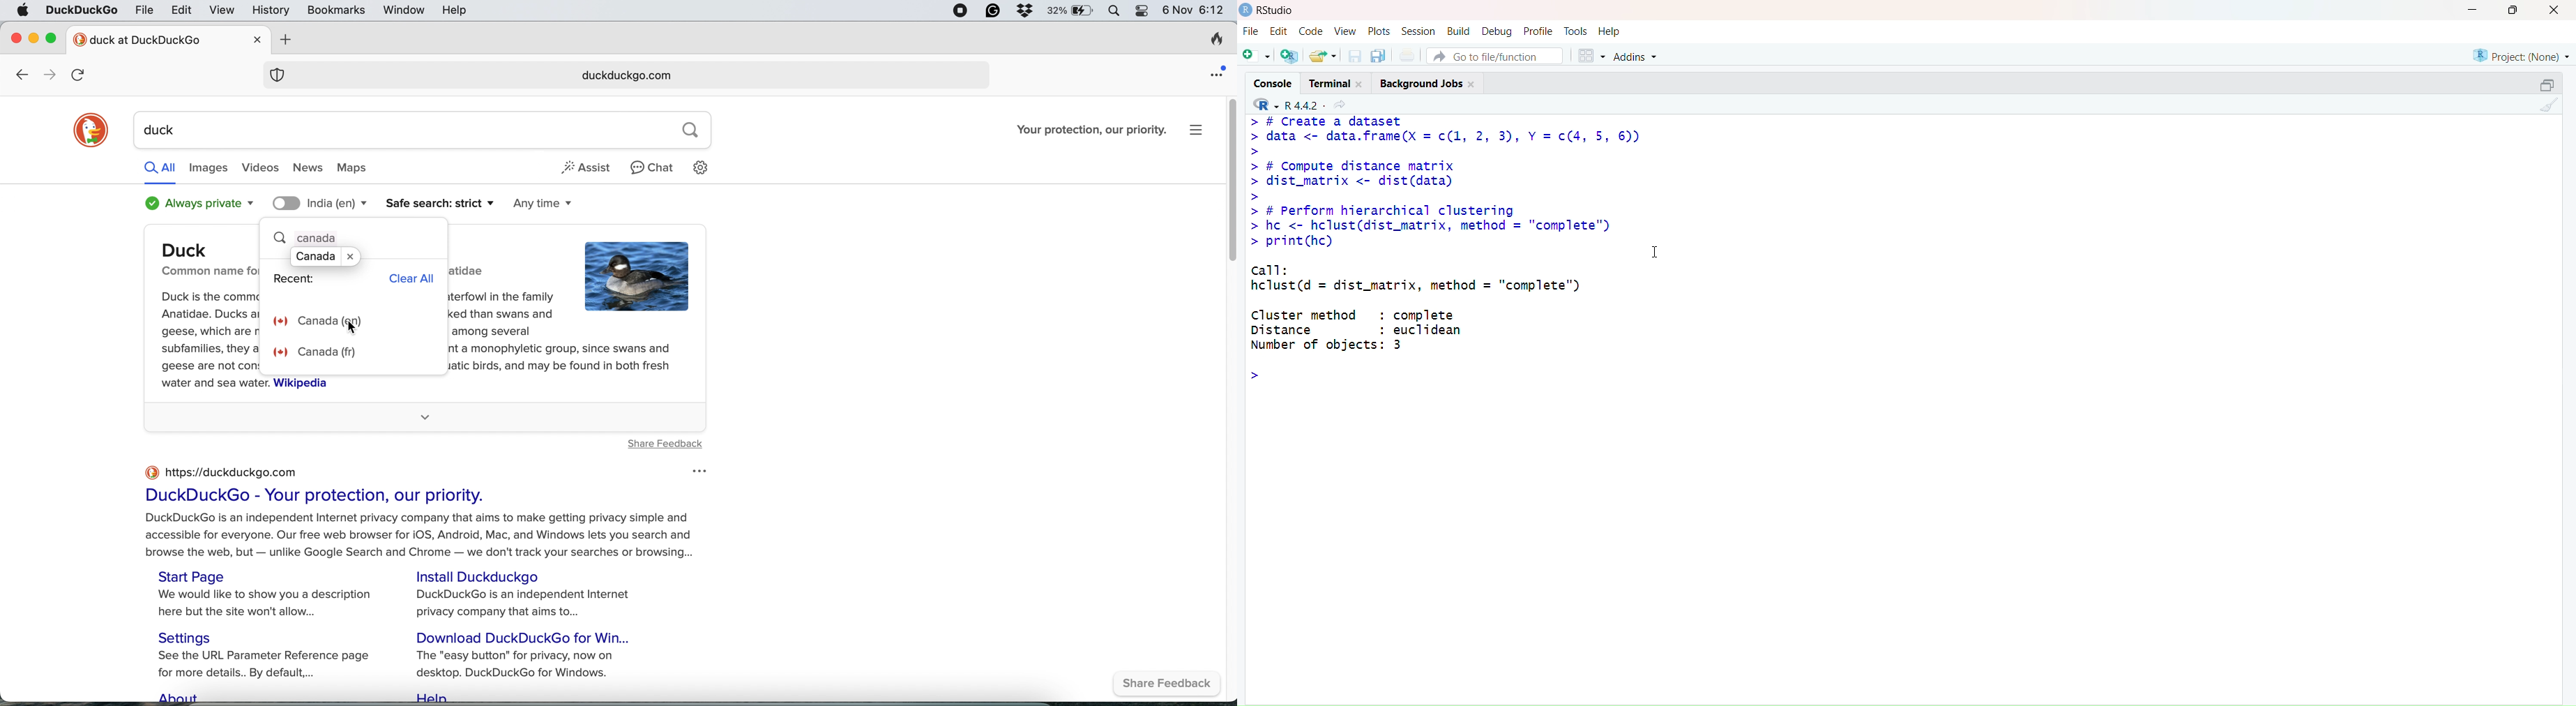 Image resolution: width=2576 pixels, height=728 pixels. What do you see at coordinates (1260, 375) in the screenshot?
I see `Prompt cursor` at bounding box center [1260, 375].